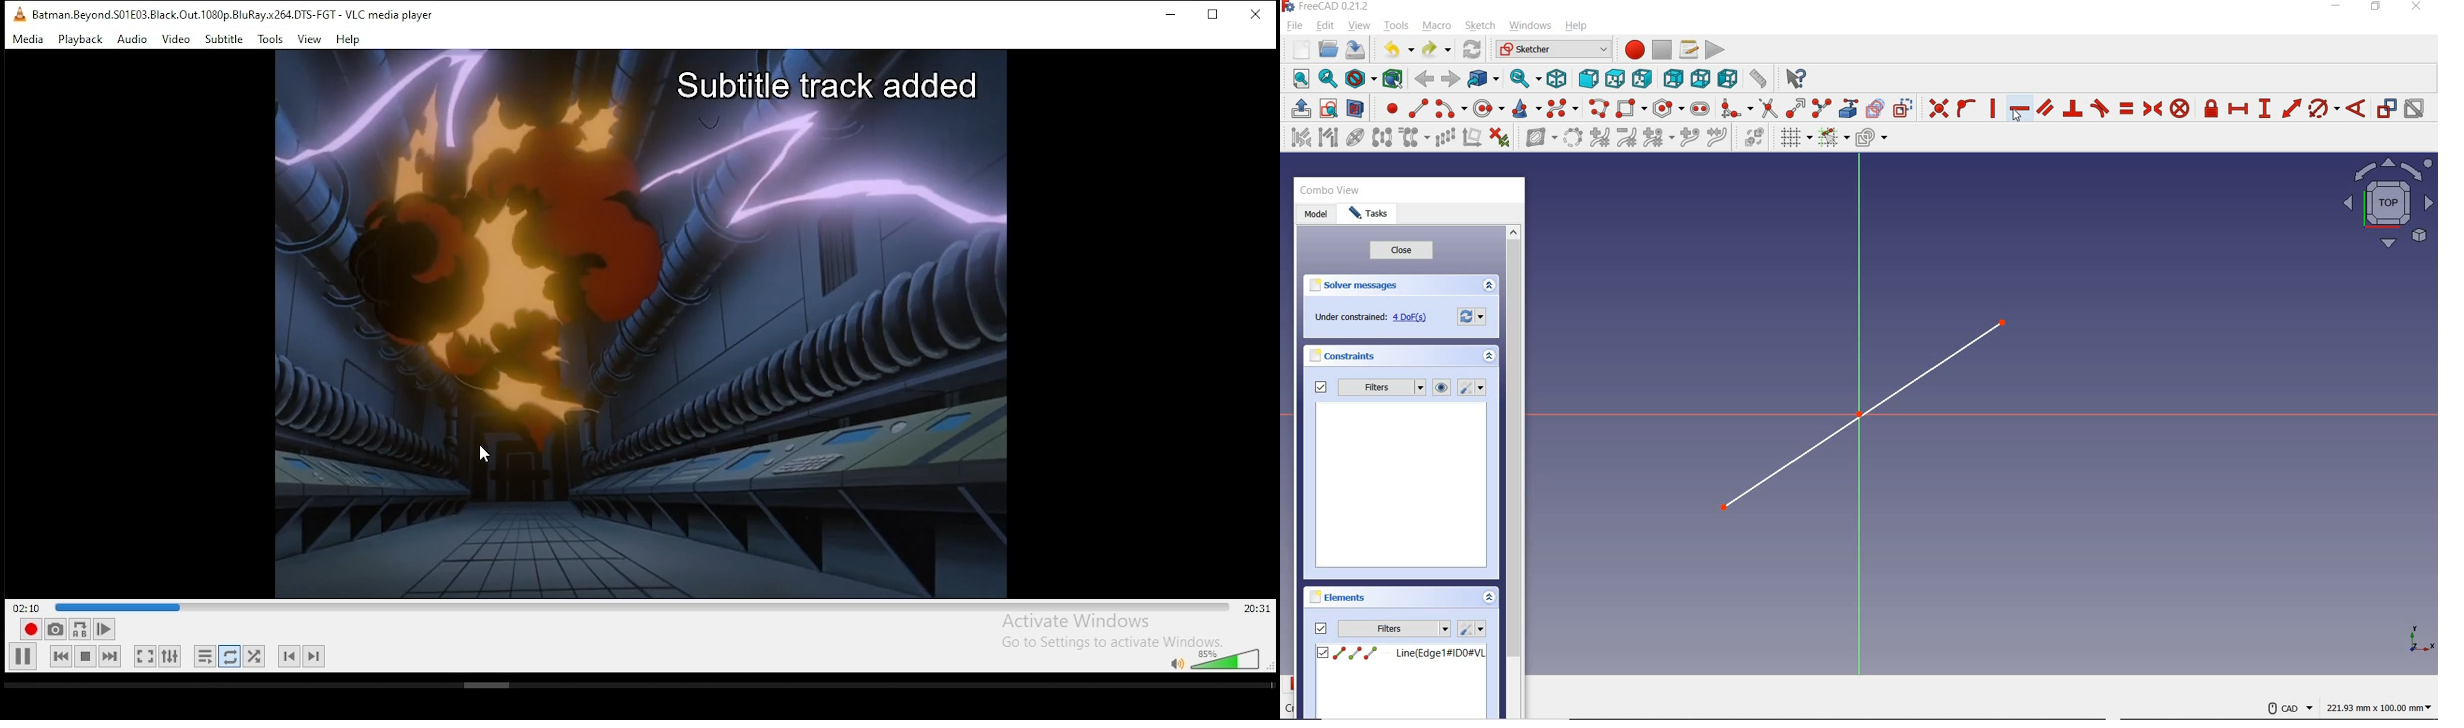 The width and height of the screenshot is (2464, 728). Describe the element at coordinates (2340, 7) in the screenshot. I see `MINIMIZE` at that location.